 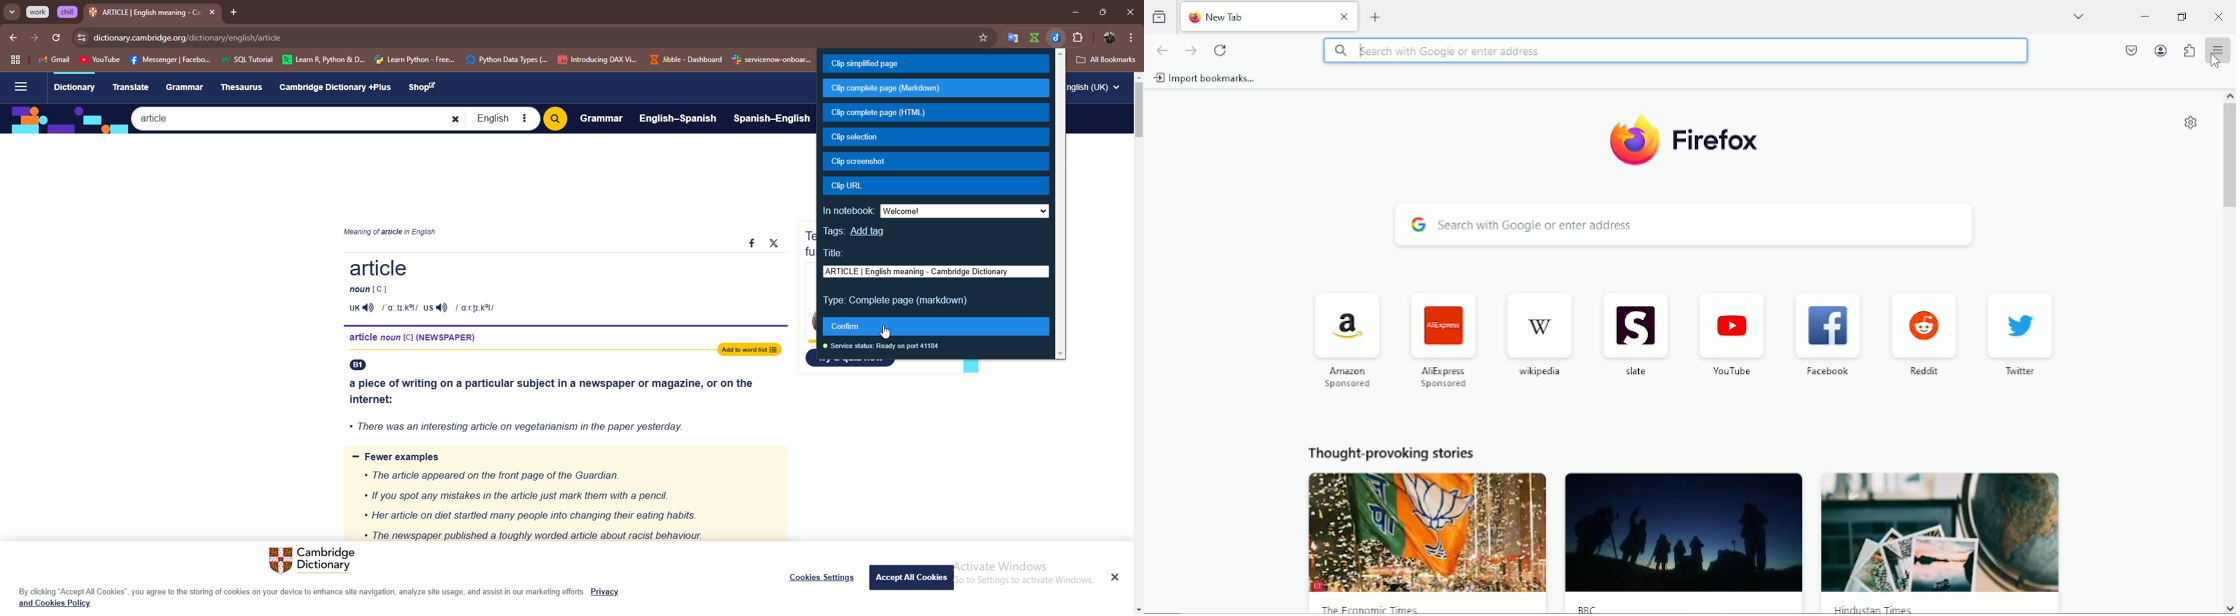 I want to click on tags, so click(x=834, y=231).